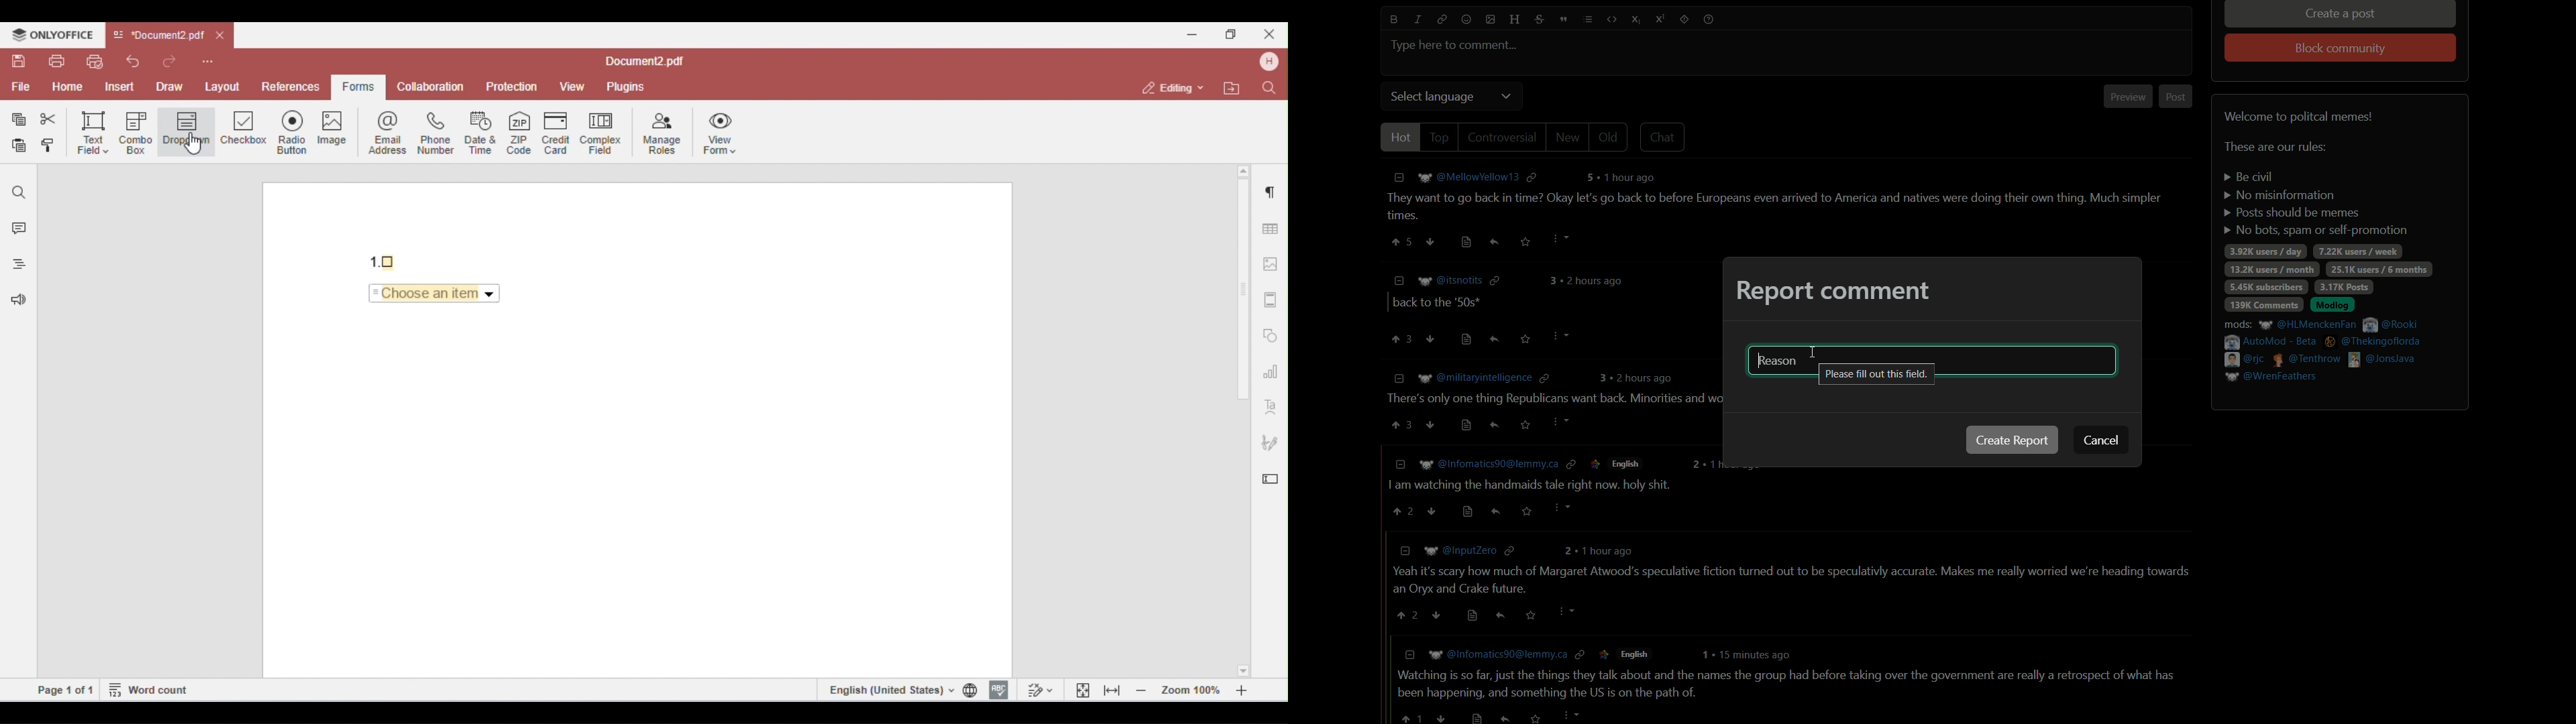 This screenshot has width=2576, height=728. I want to click on create a post, so click(2342, 15).